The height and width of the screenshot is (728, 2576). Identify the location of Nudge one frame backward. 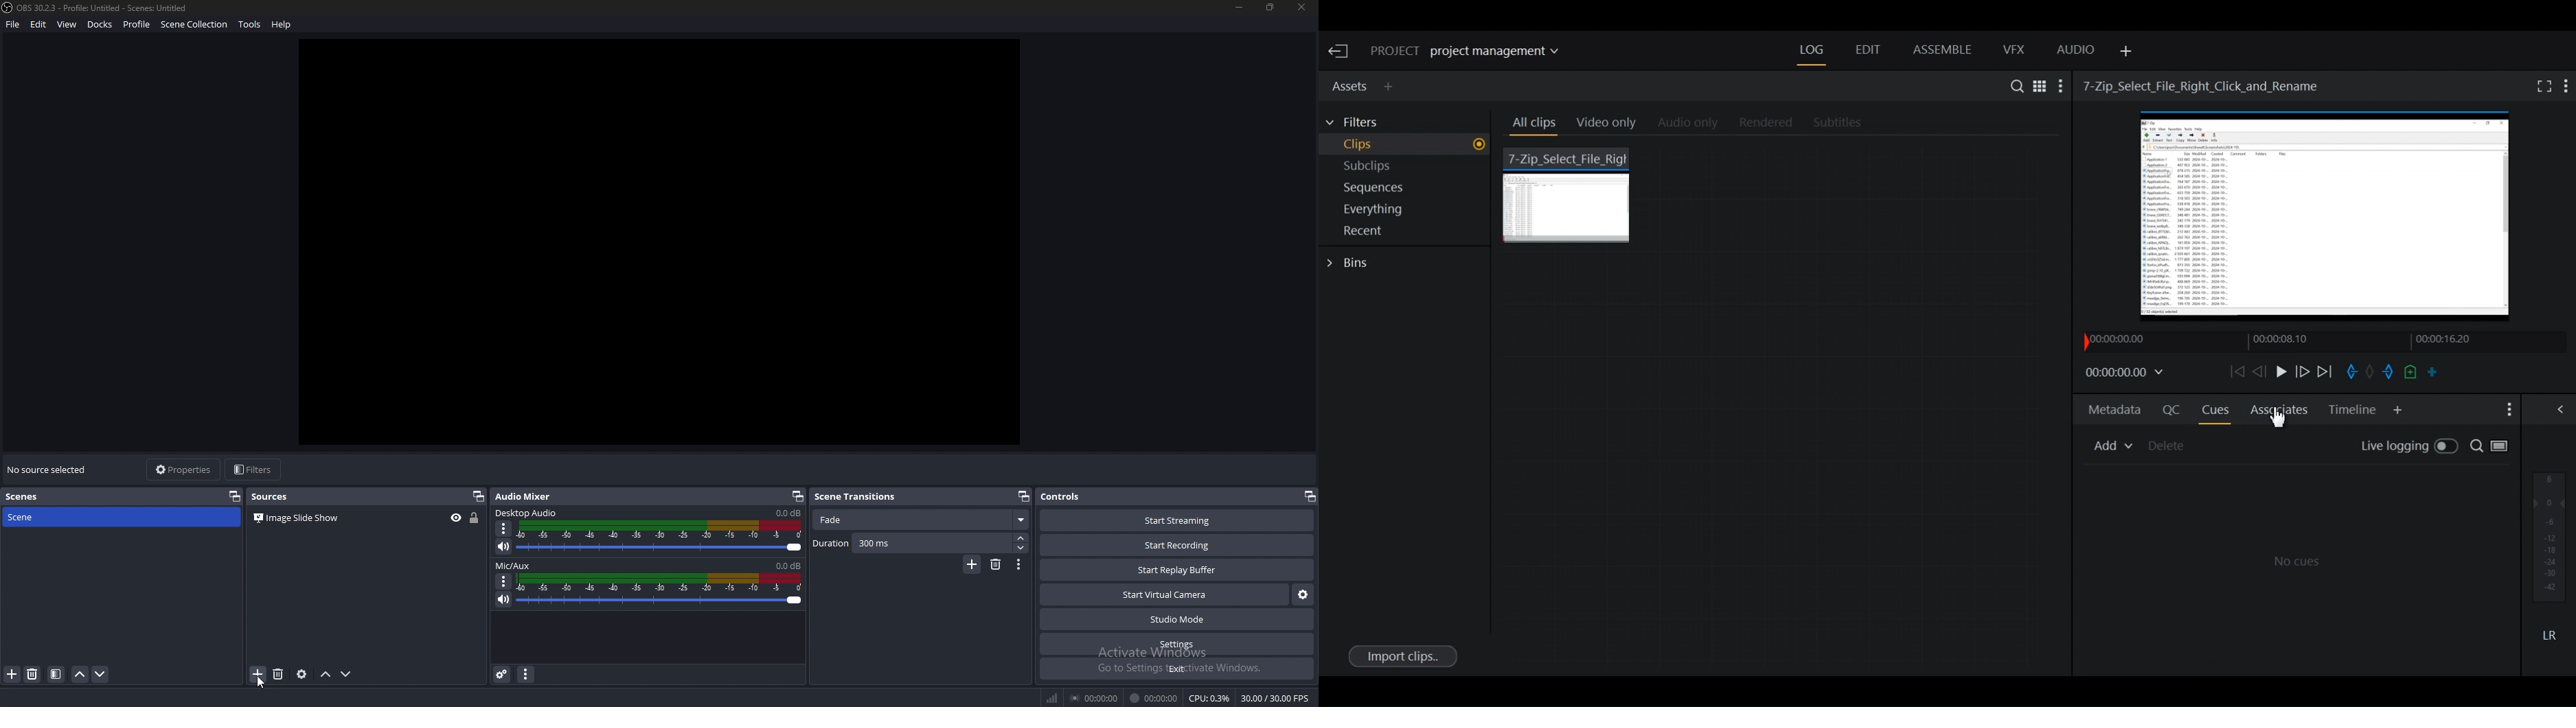
(2258, 372).